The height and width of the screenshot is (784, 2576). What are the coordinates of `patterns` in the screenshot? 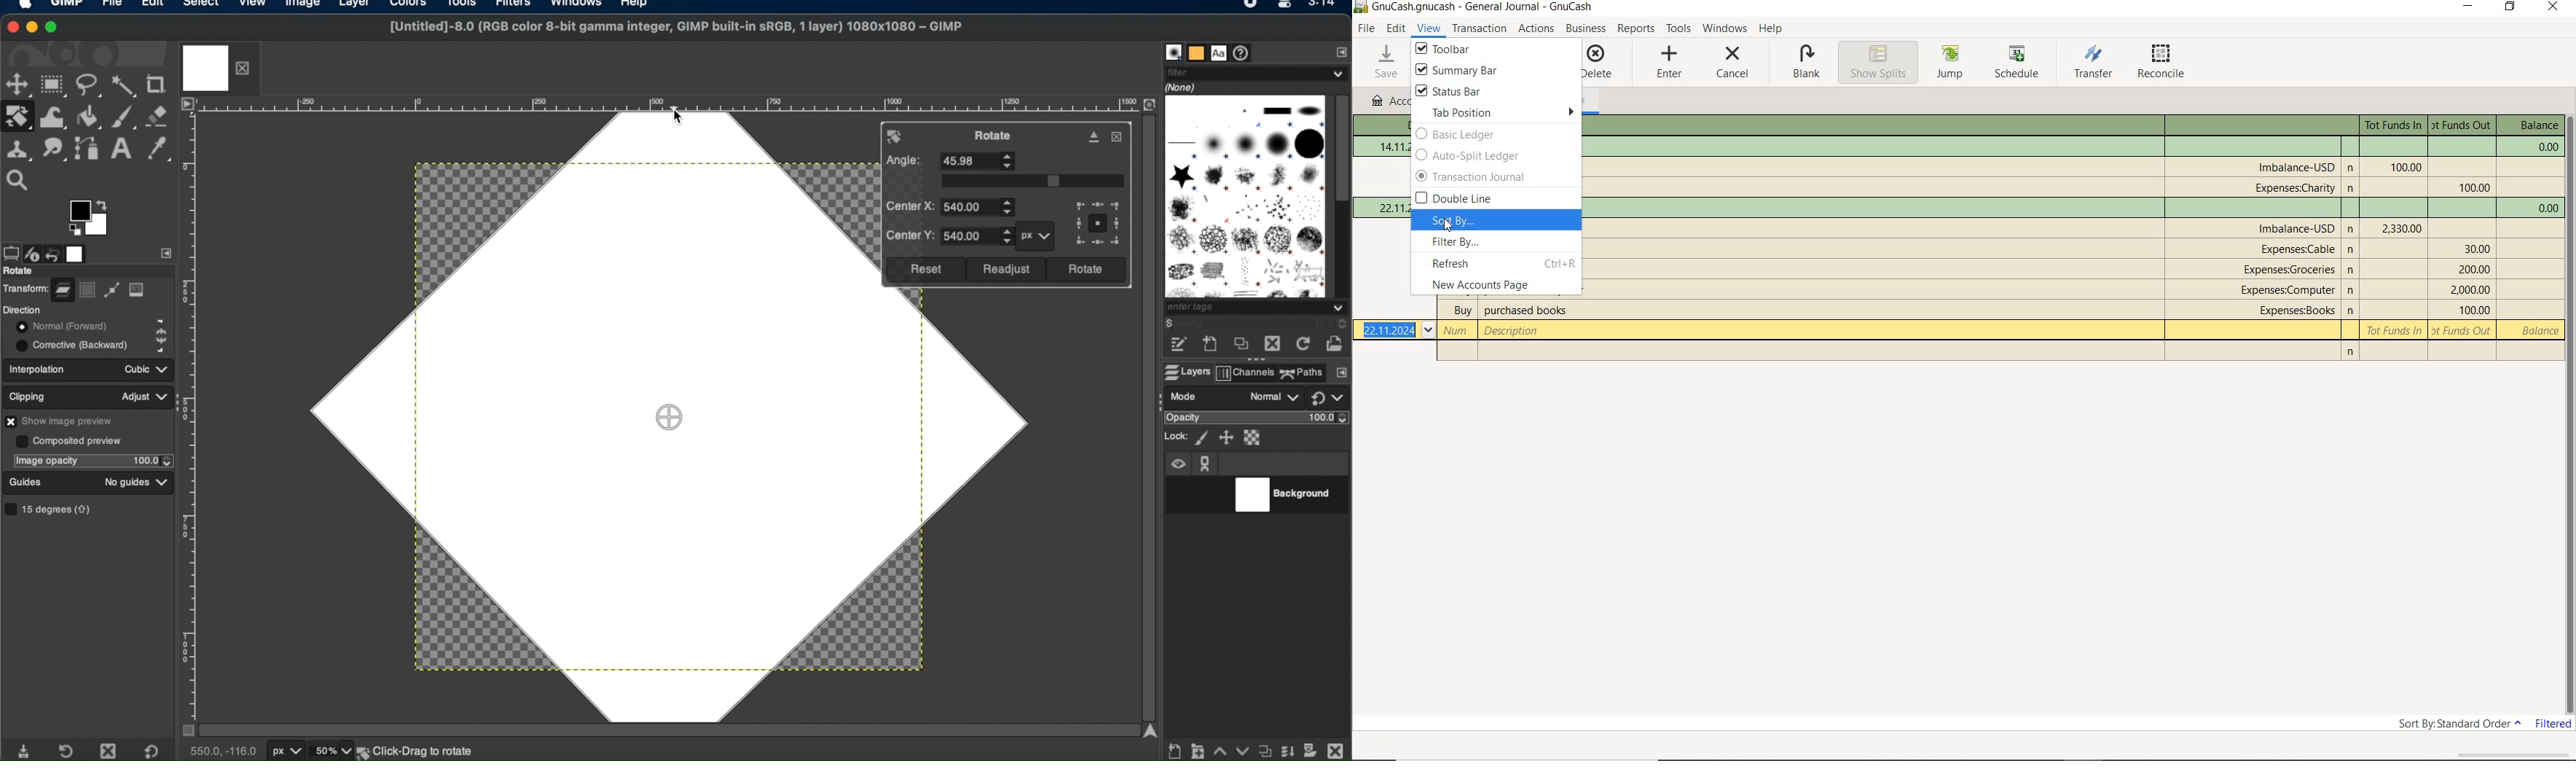 It's located at (1196, 52).